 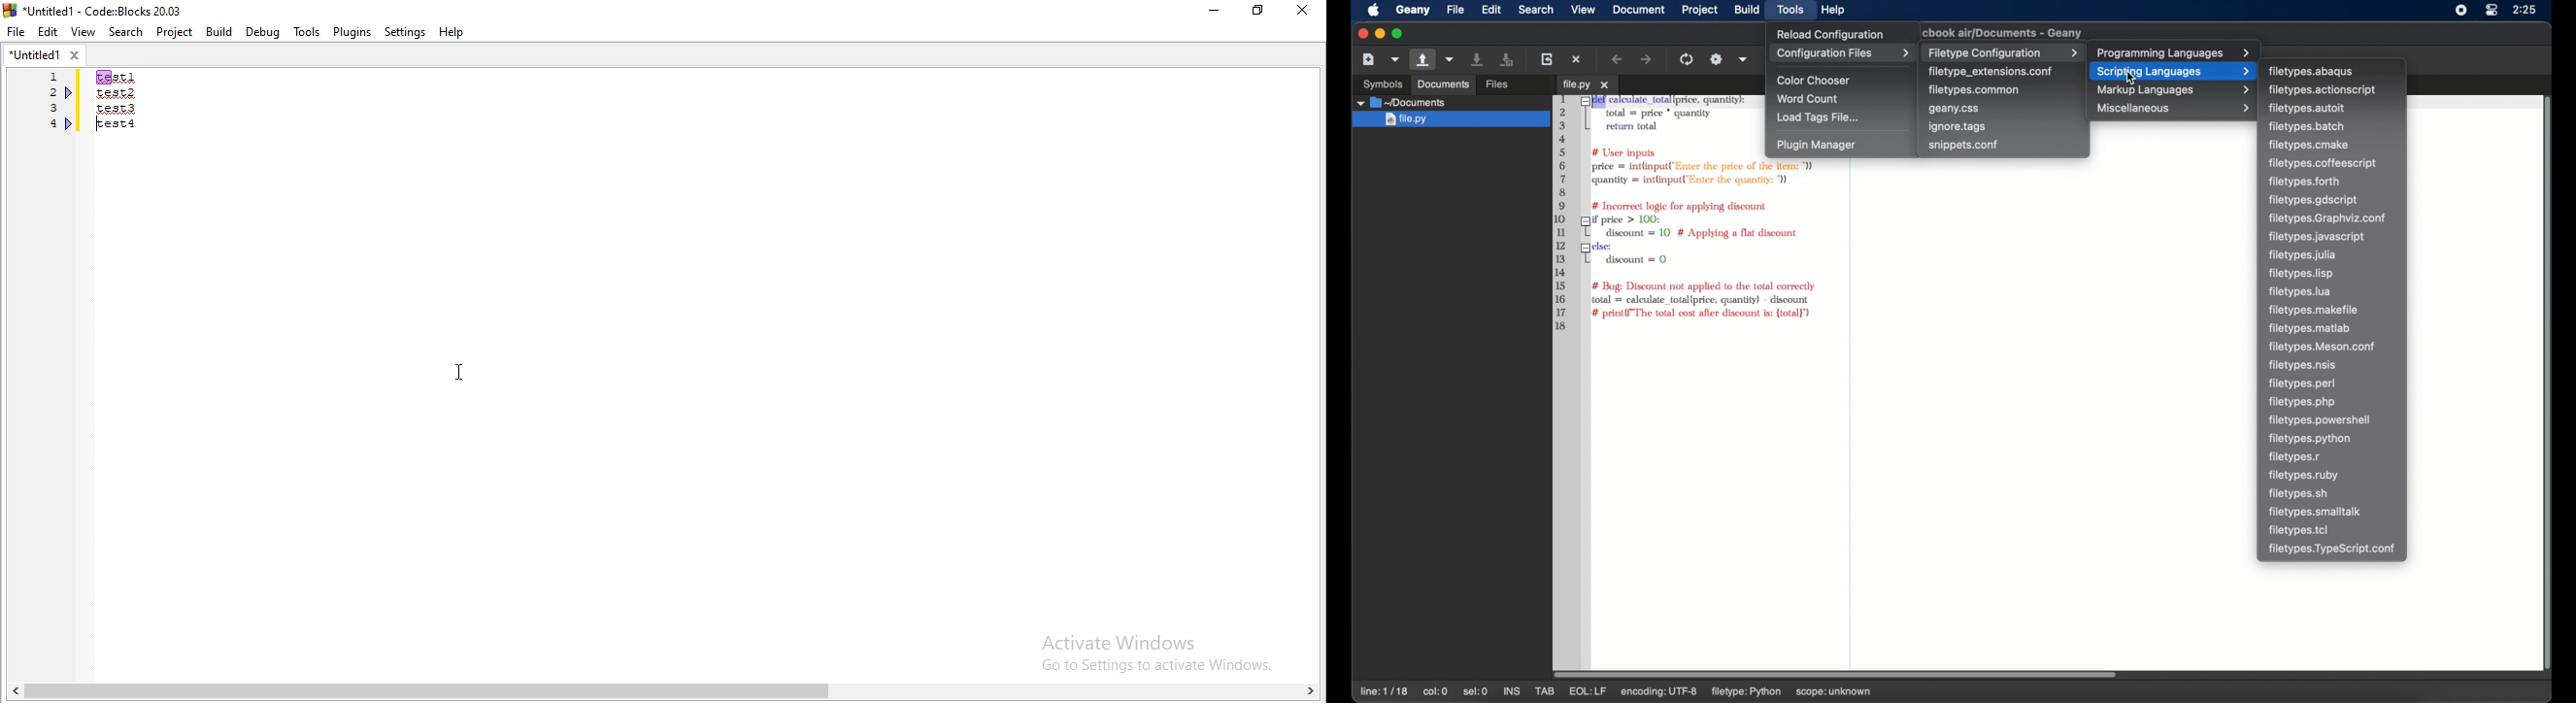 What do you see at coordinates (2322, 420) in the screenshot?
I see `filetypes` at bounding box center [2322, 420].